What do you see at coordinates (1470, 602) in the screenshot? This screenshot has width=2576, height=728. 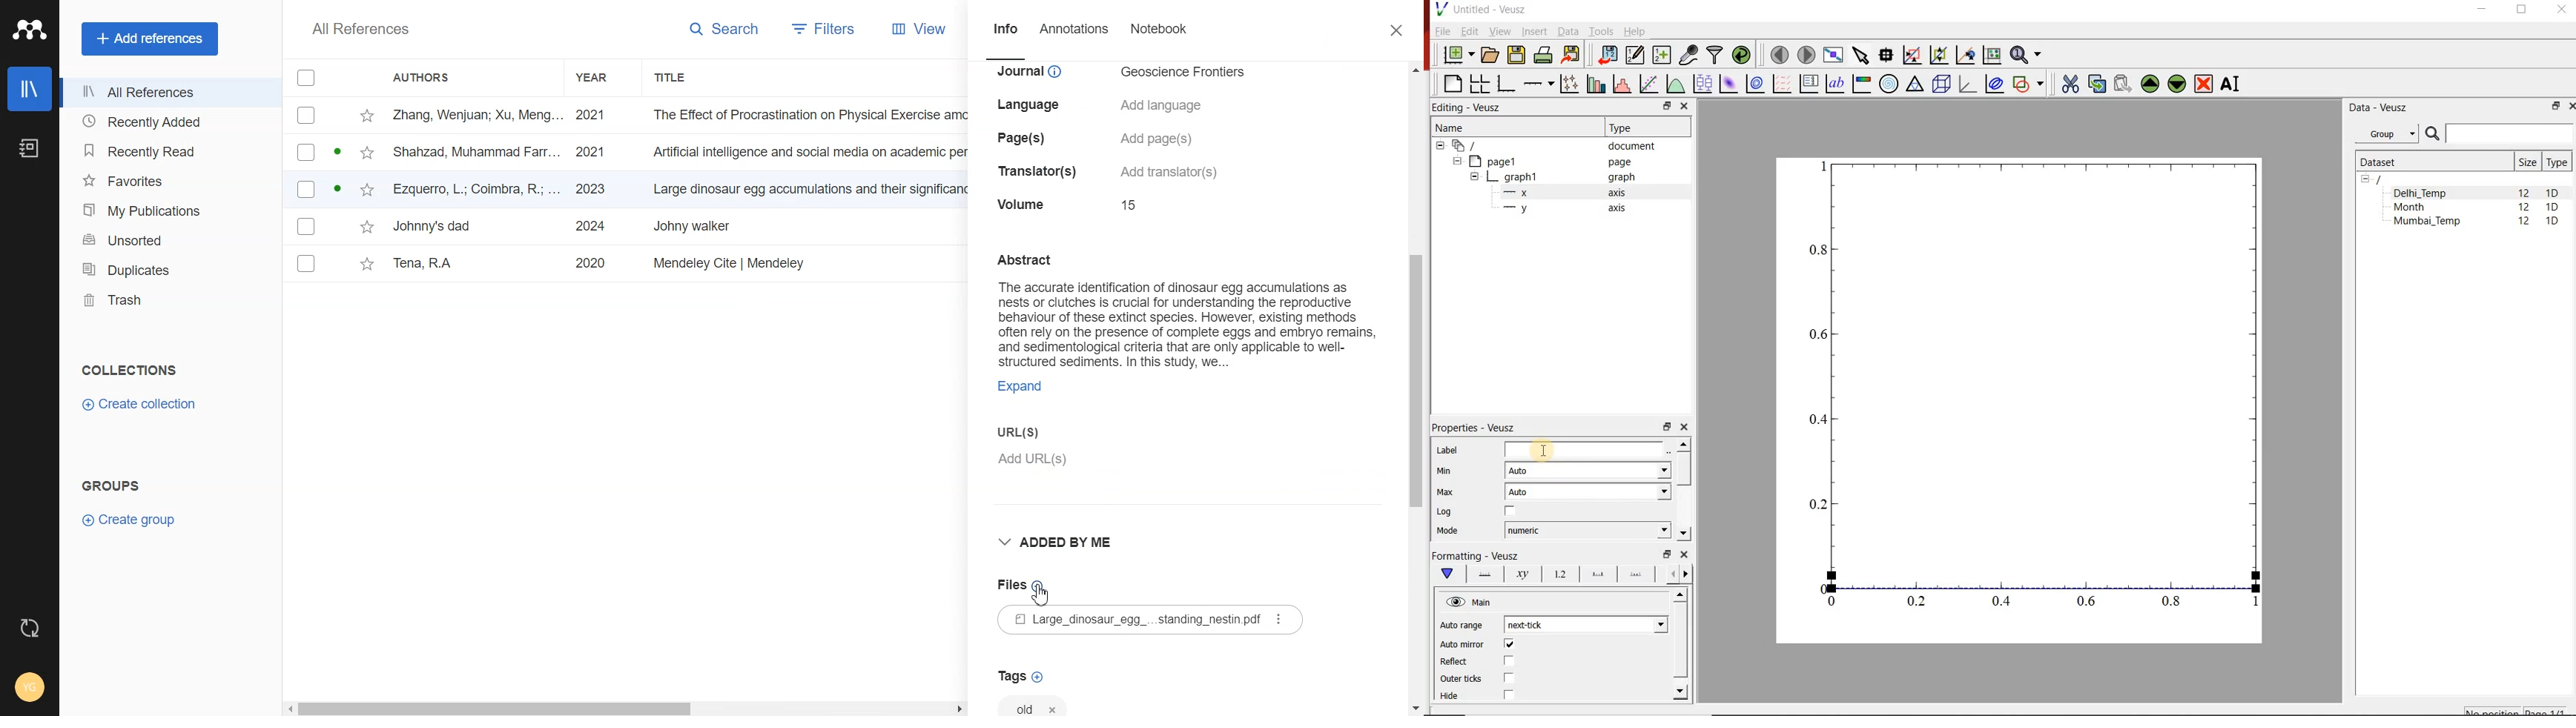 I see `Main` at bounding box center [1470, 602].